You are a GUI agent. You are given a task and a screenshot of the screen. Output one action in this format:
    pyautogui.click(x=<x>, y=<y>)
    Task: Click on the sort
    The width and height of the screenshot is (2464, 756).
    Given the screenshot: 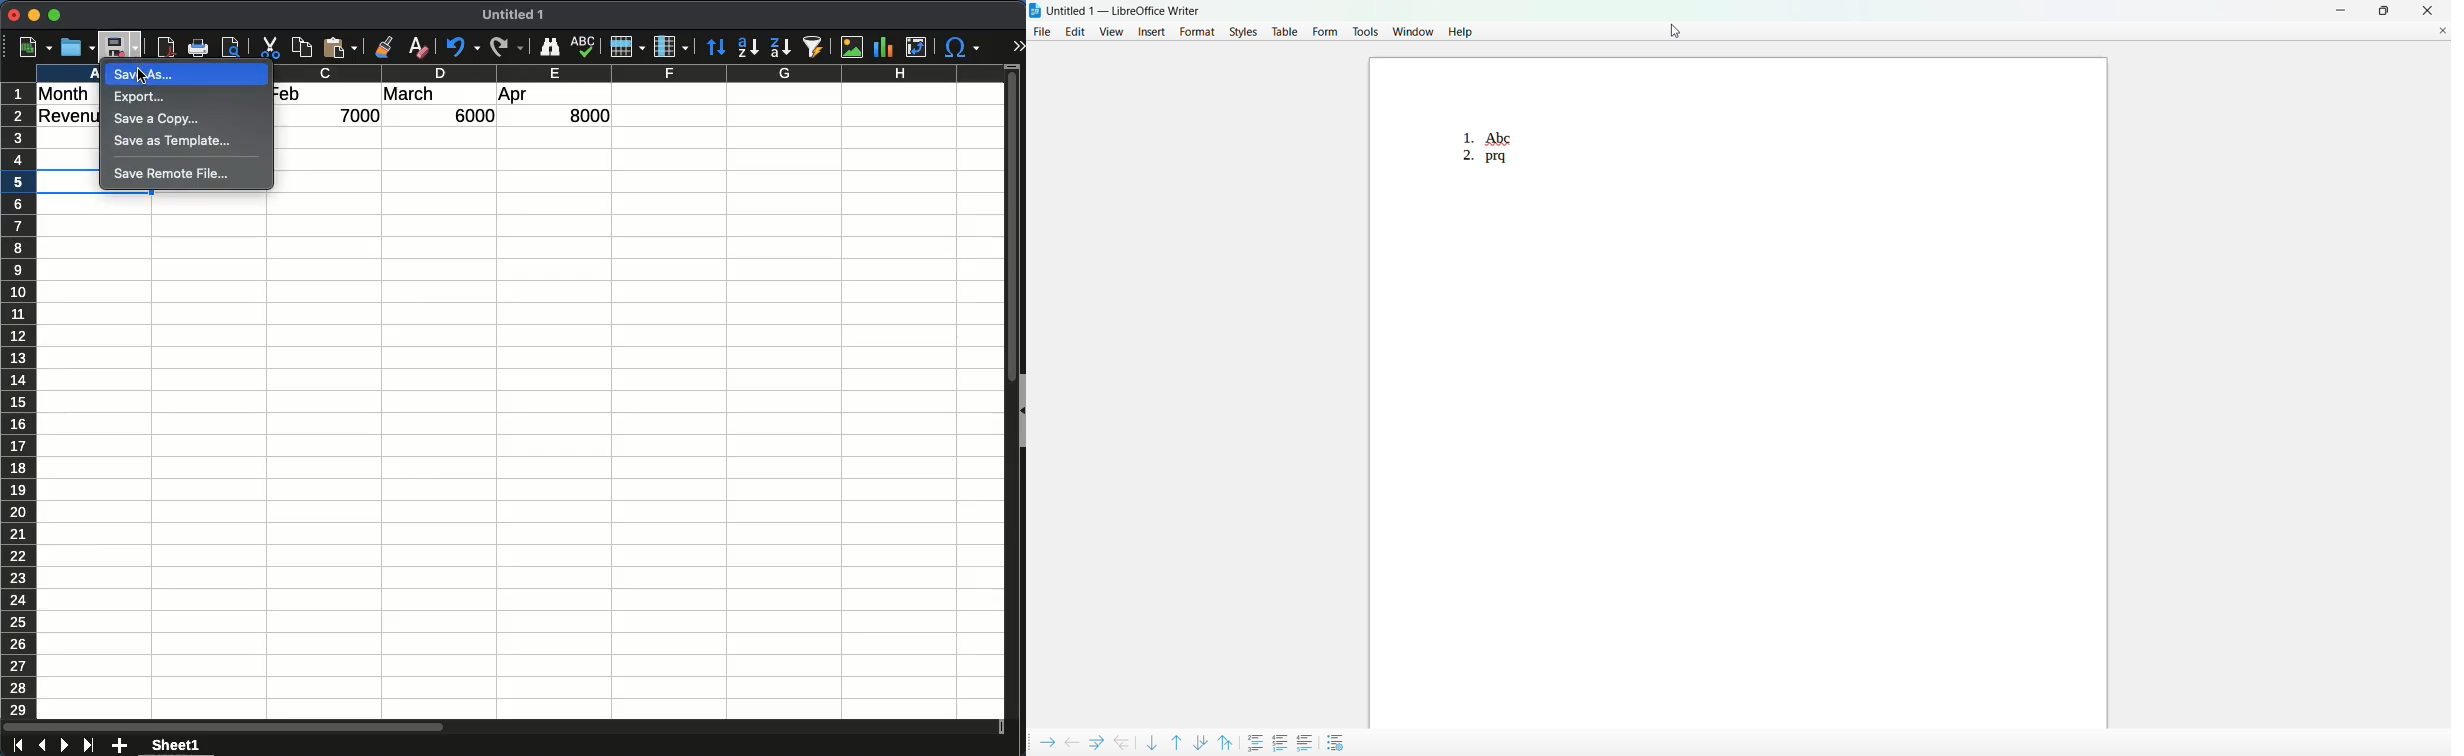 What is the action you would take?
    pyautogui.click(x=716, y=47)
    